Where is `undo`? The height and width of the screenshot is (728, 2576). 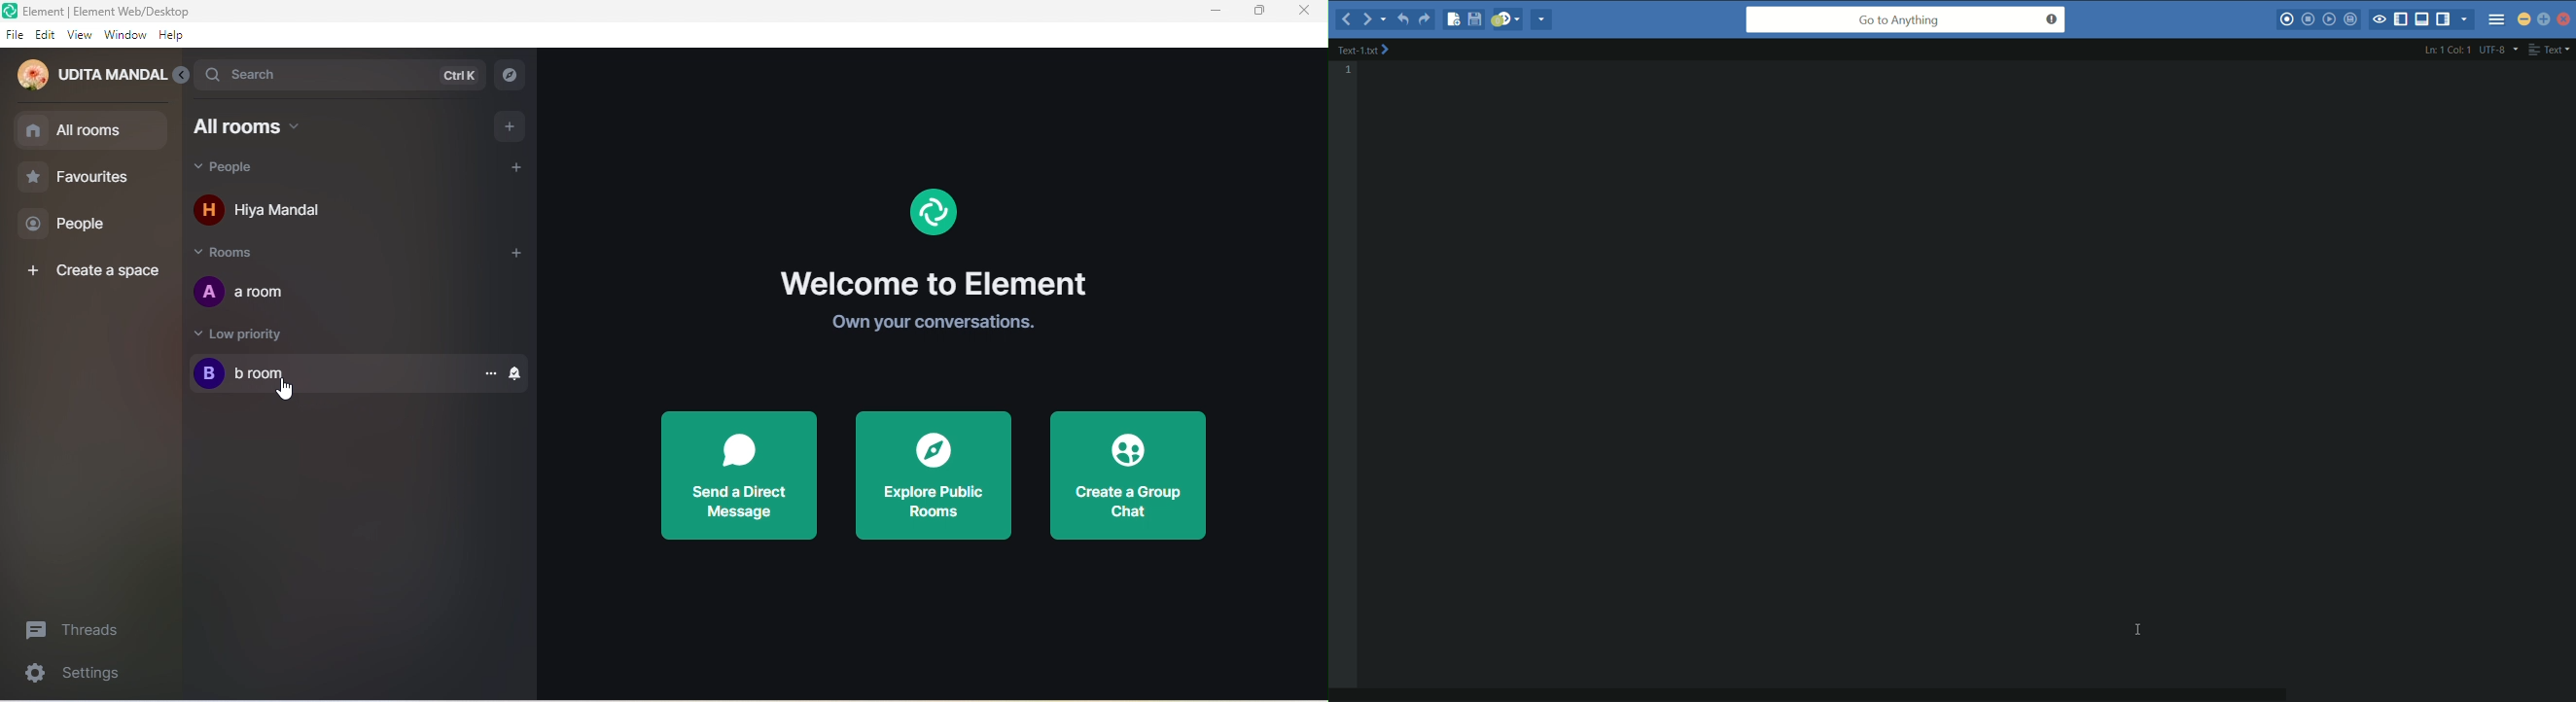 undo is located at coordinates (1402, 20).